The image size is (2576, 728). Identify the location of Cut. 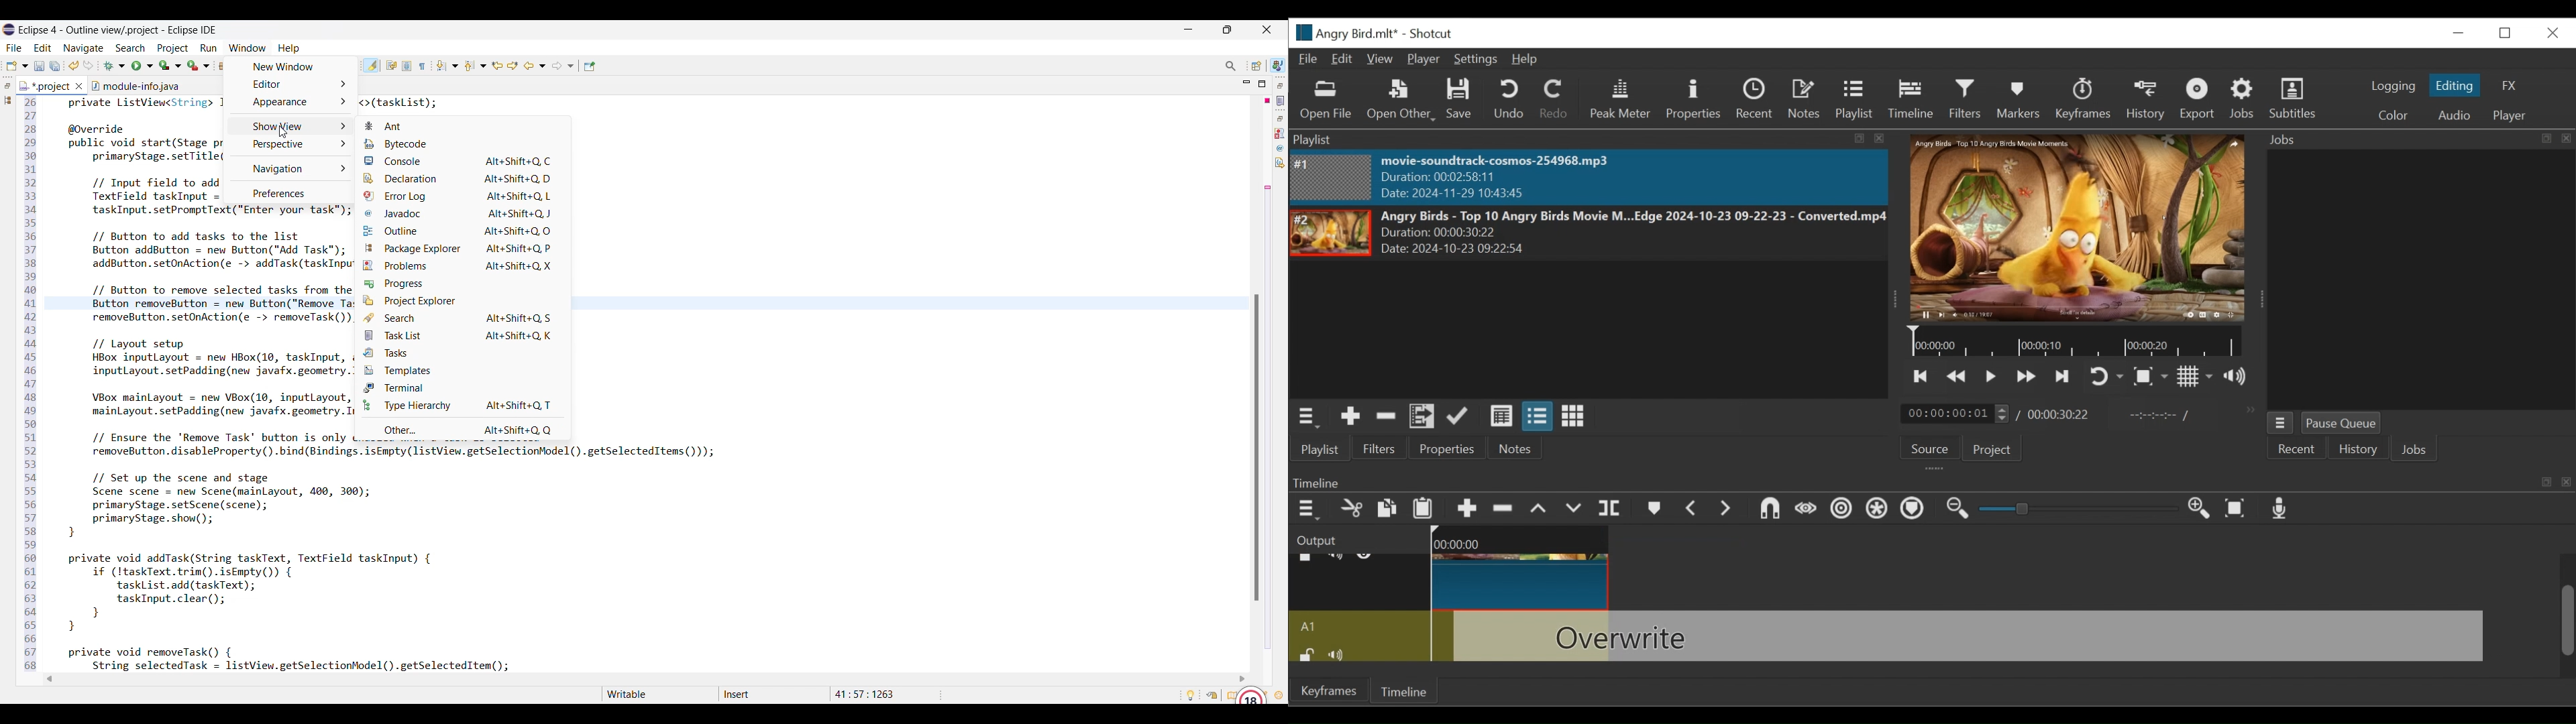
(1351, 509).